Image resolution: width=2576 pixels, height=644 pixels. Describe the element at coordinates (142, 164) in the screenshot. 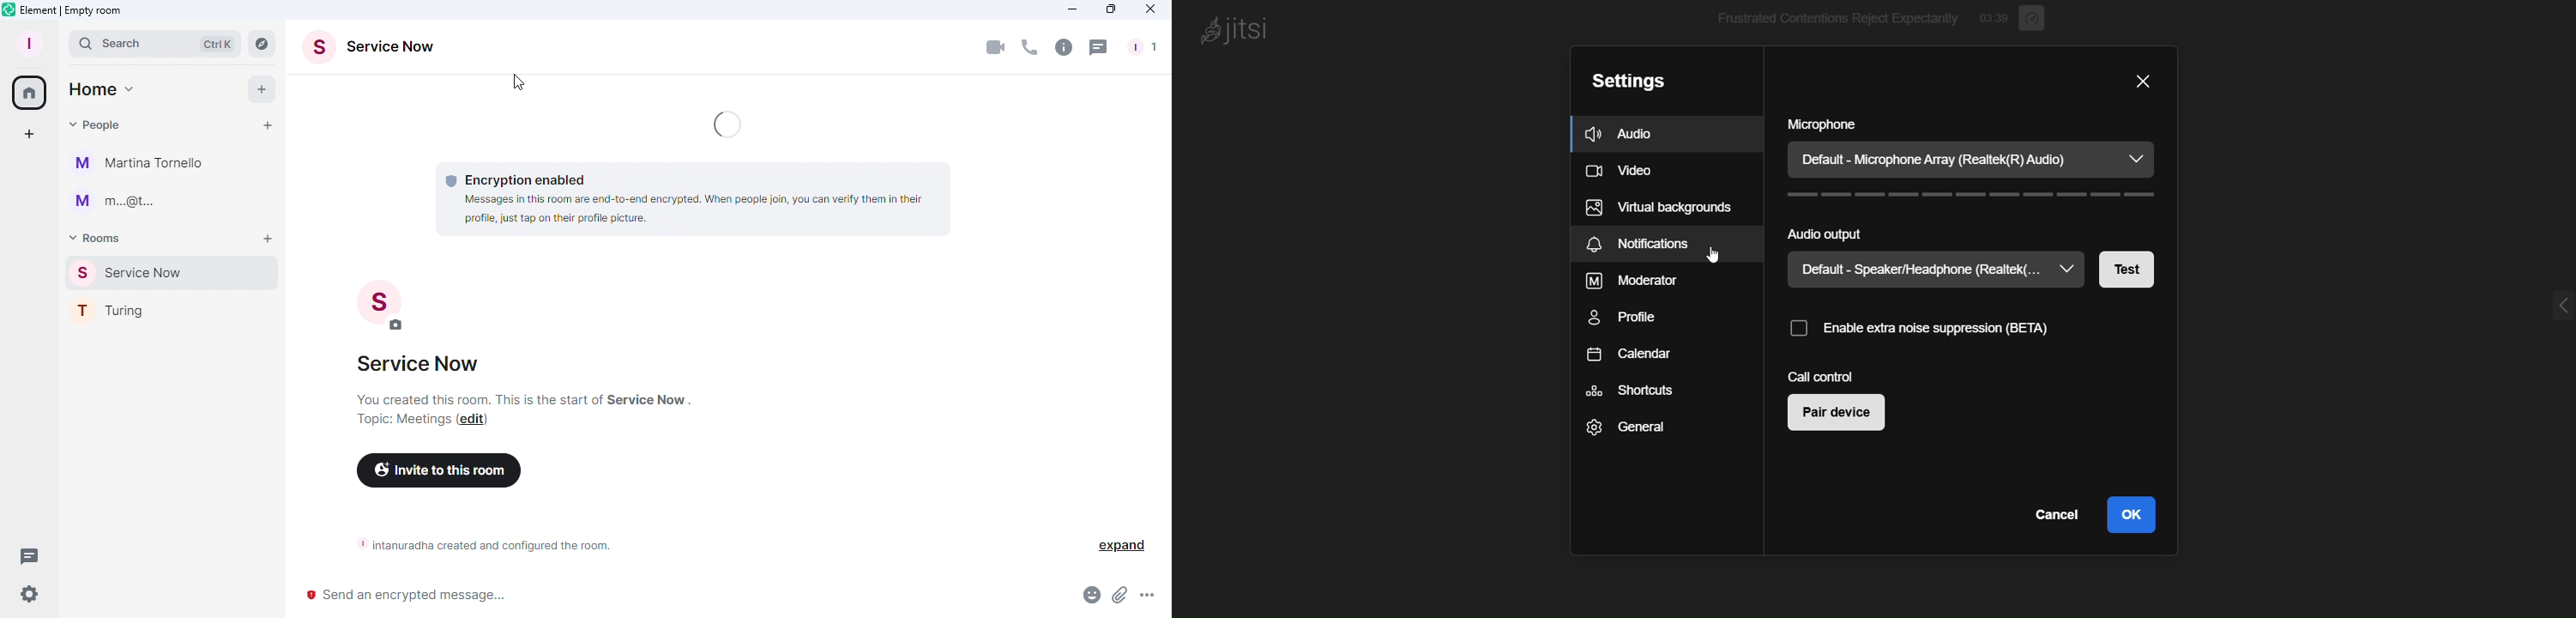

I see `Martina Tornello` at that location.